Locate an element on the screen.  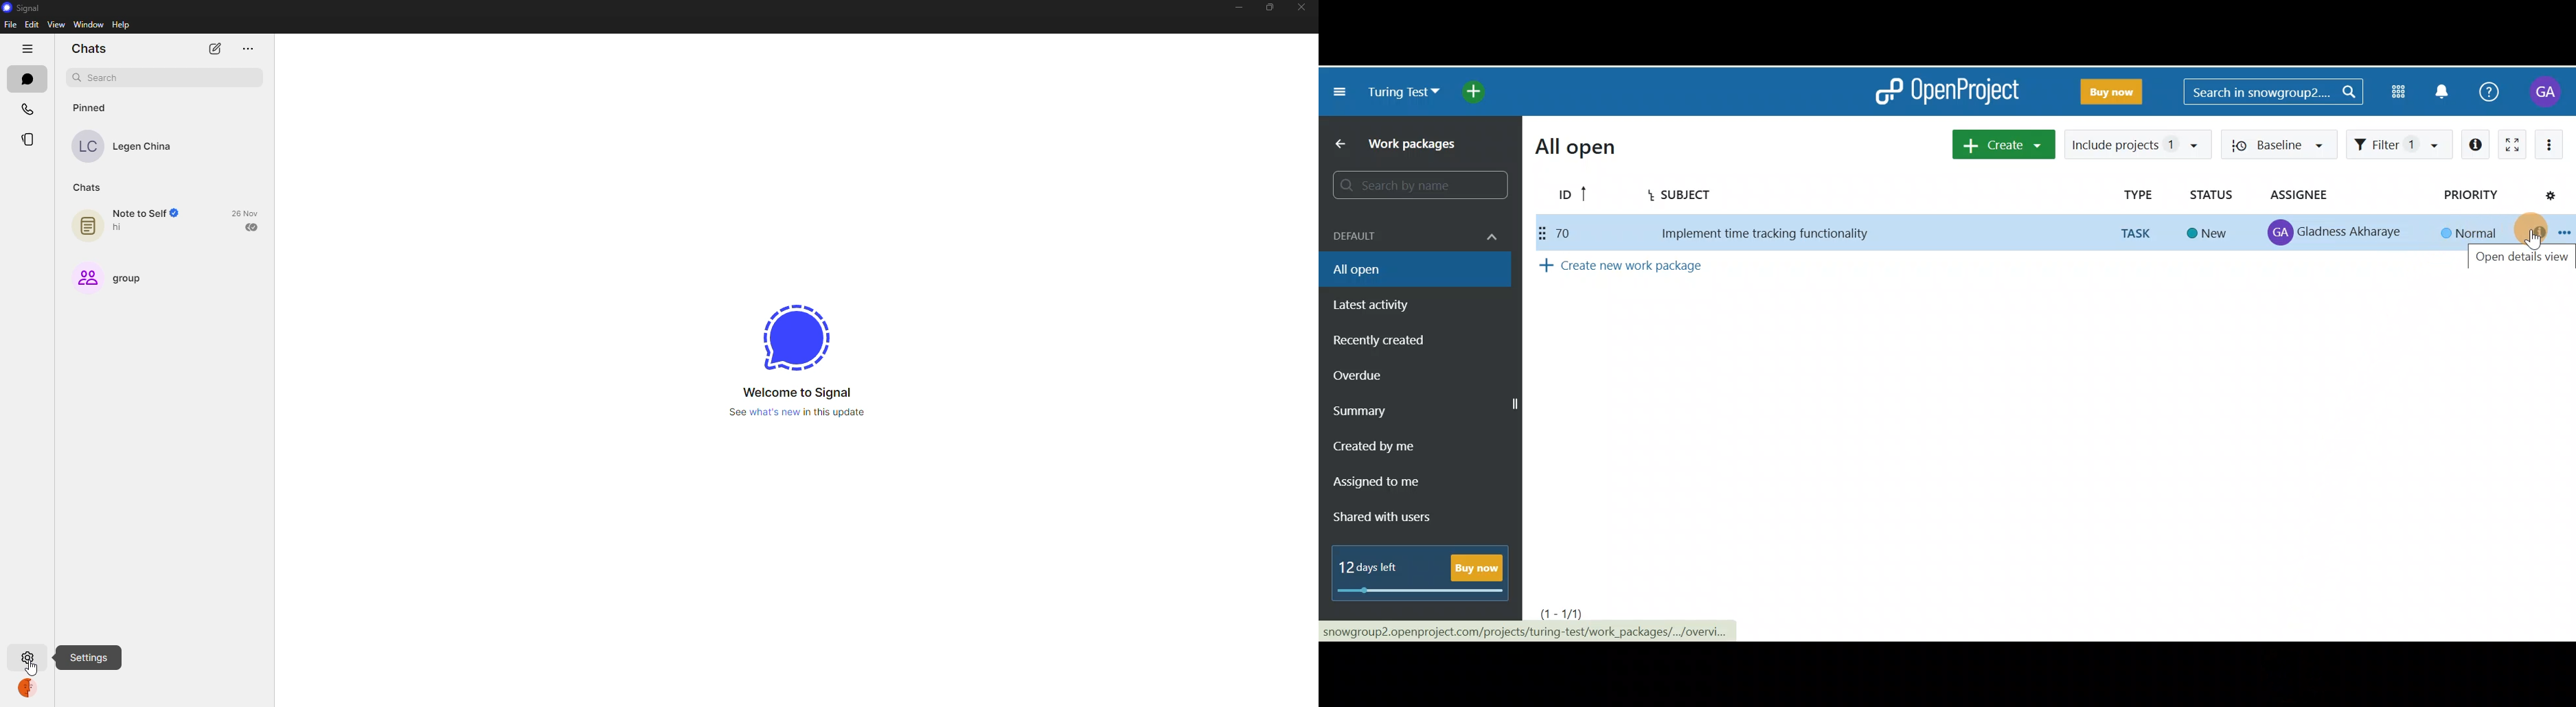
TASK is located at coordinates (2143, 235).